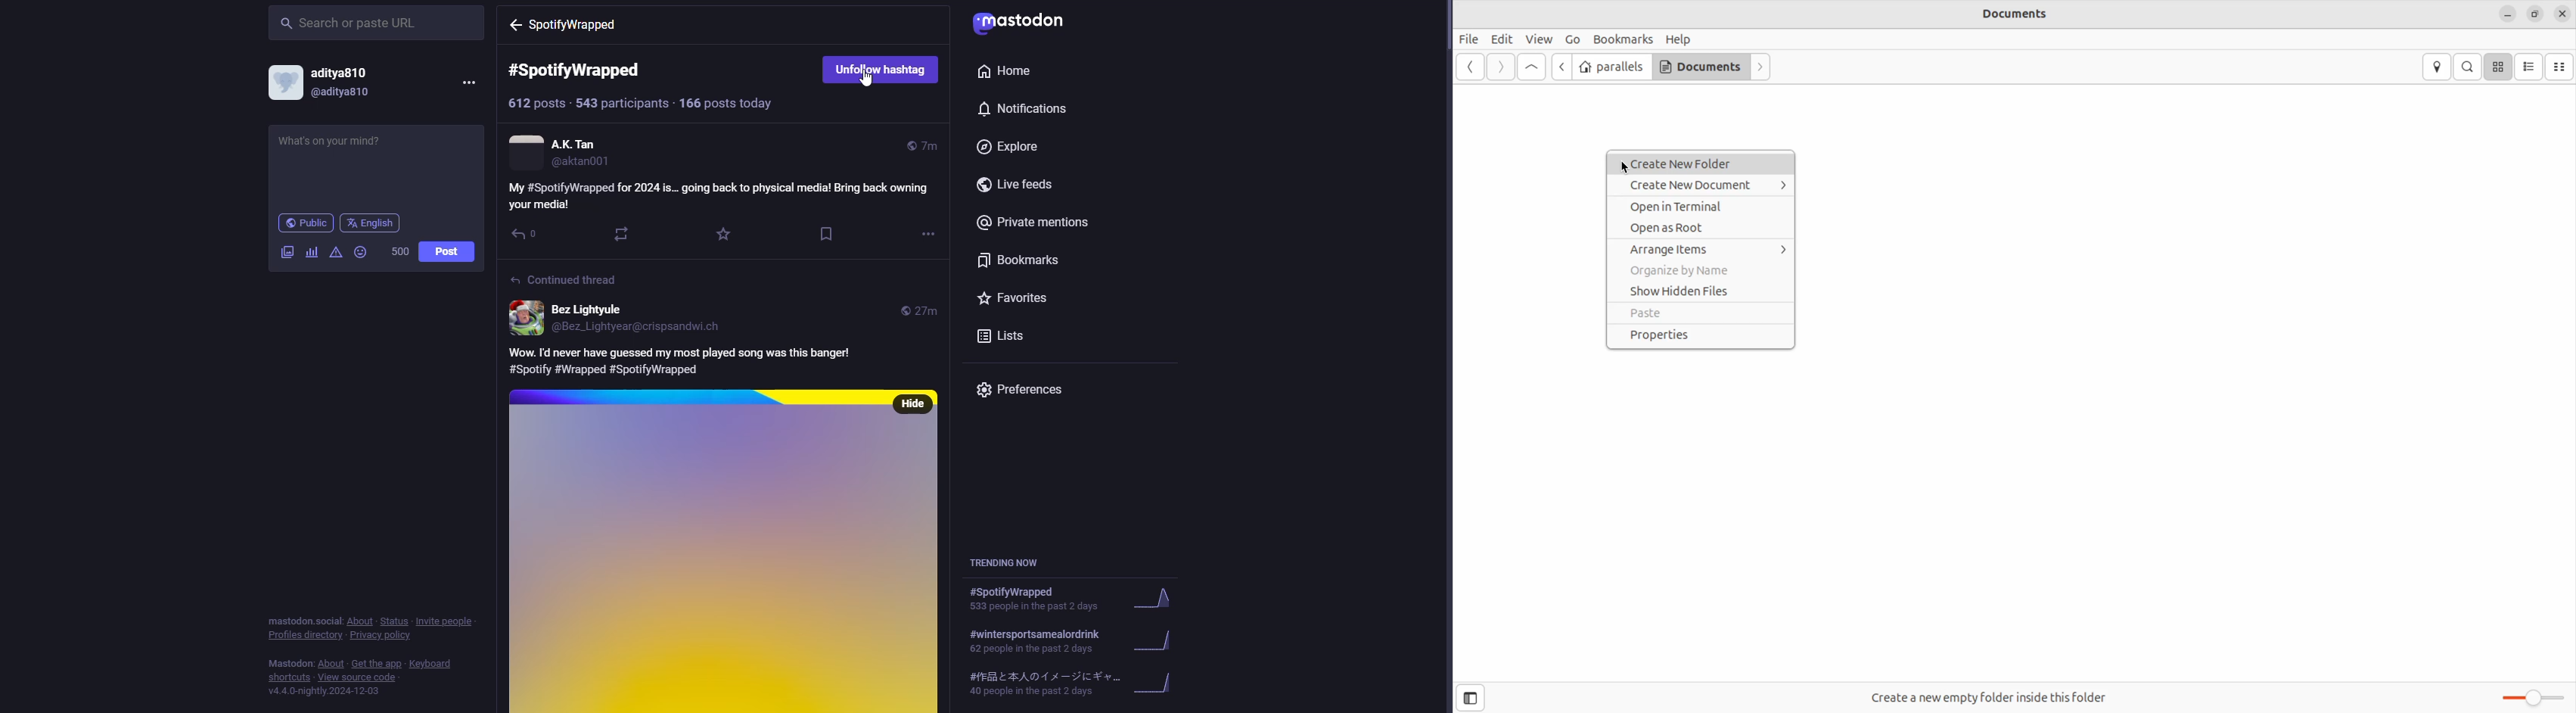 This screenshot has width=2576, height=728. What do you see at coordinates (1531, 67) in the screenshot?
I see `Go up` at bounding box center [1531, 67].